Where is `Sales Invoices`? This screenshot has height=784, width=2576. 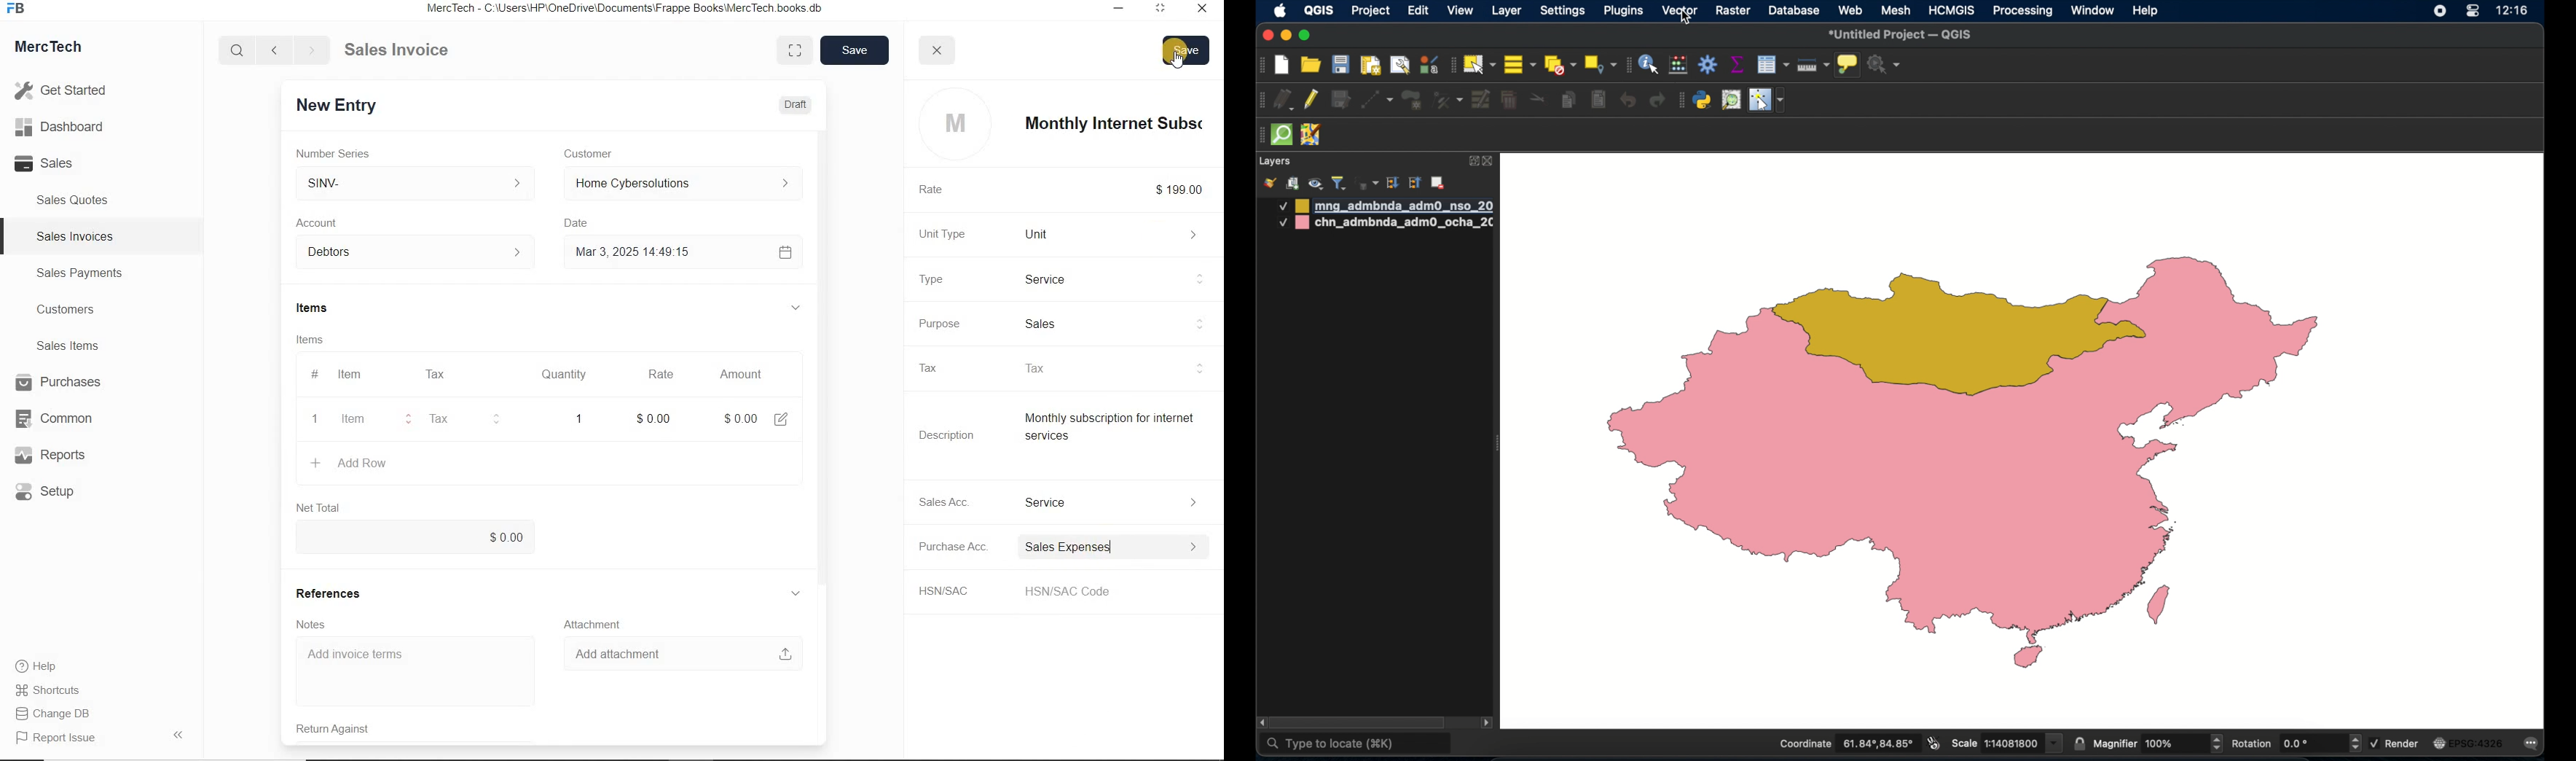 Sales Invoices is located at coordinates (76, 236).